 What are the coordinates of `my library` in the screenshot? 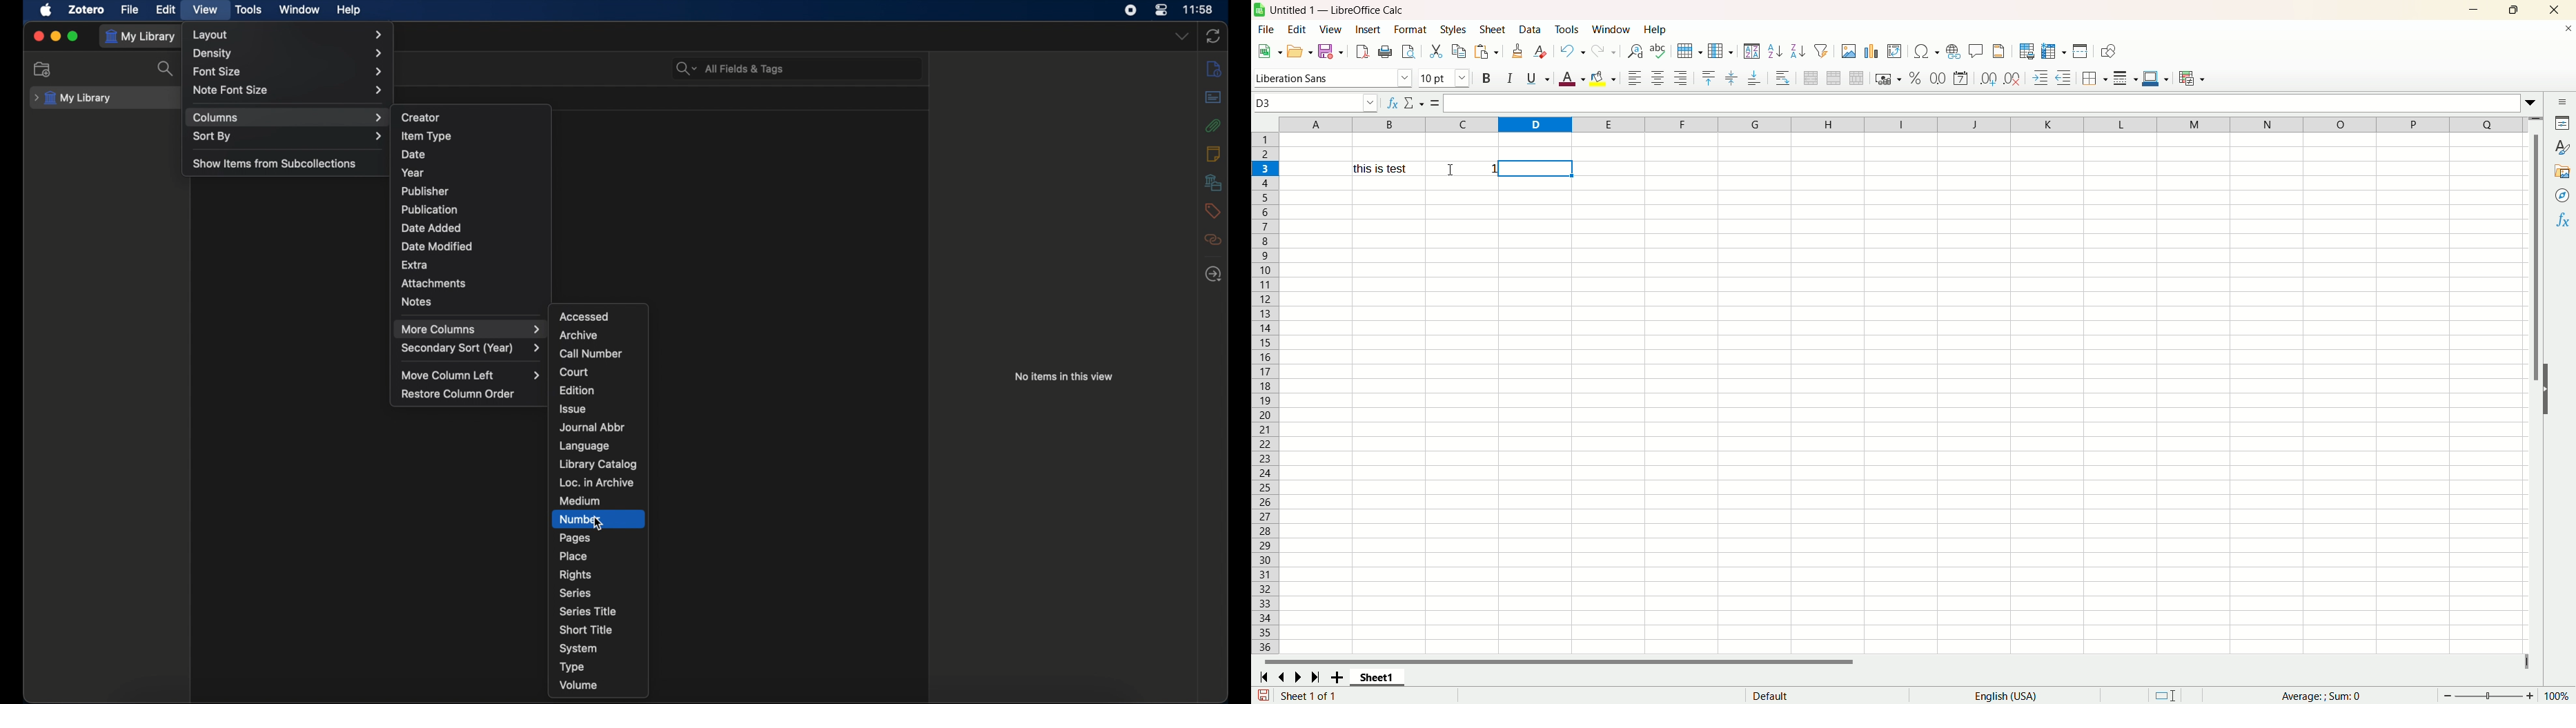 It's located at (141, 37).